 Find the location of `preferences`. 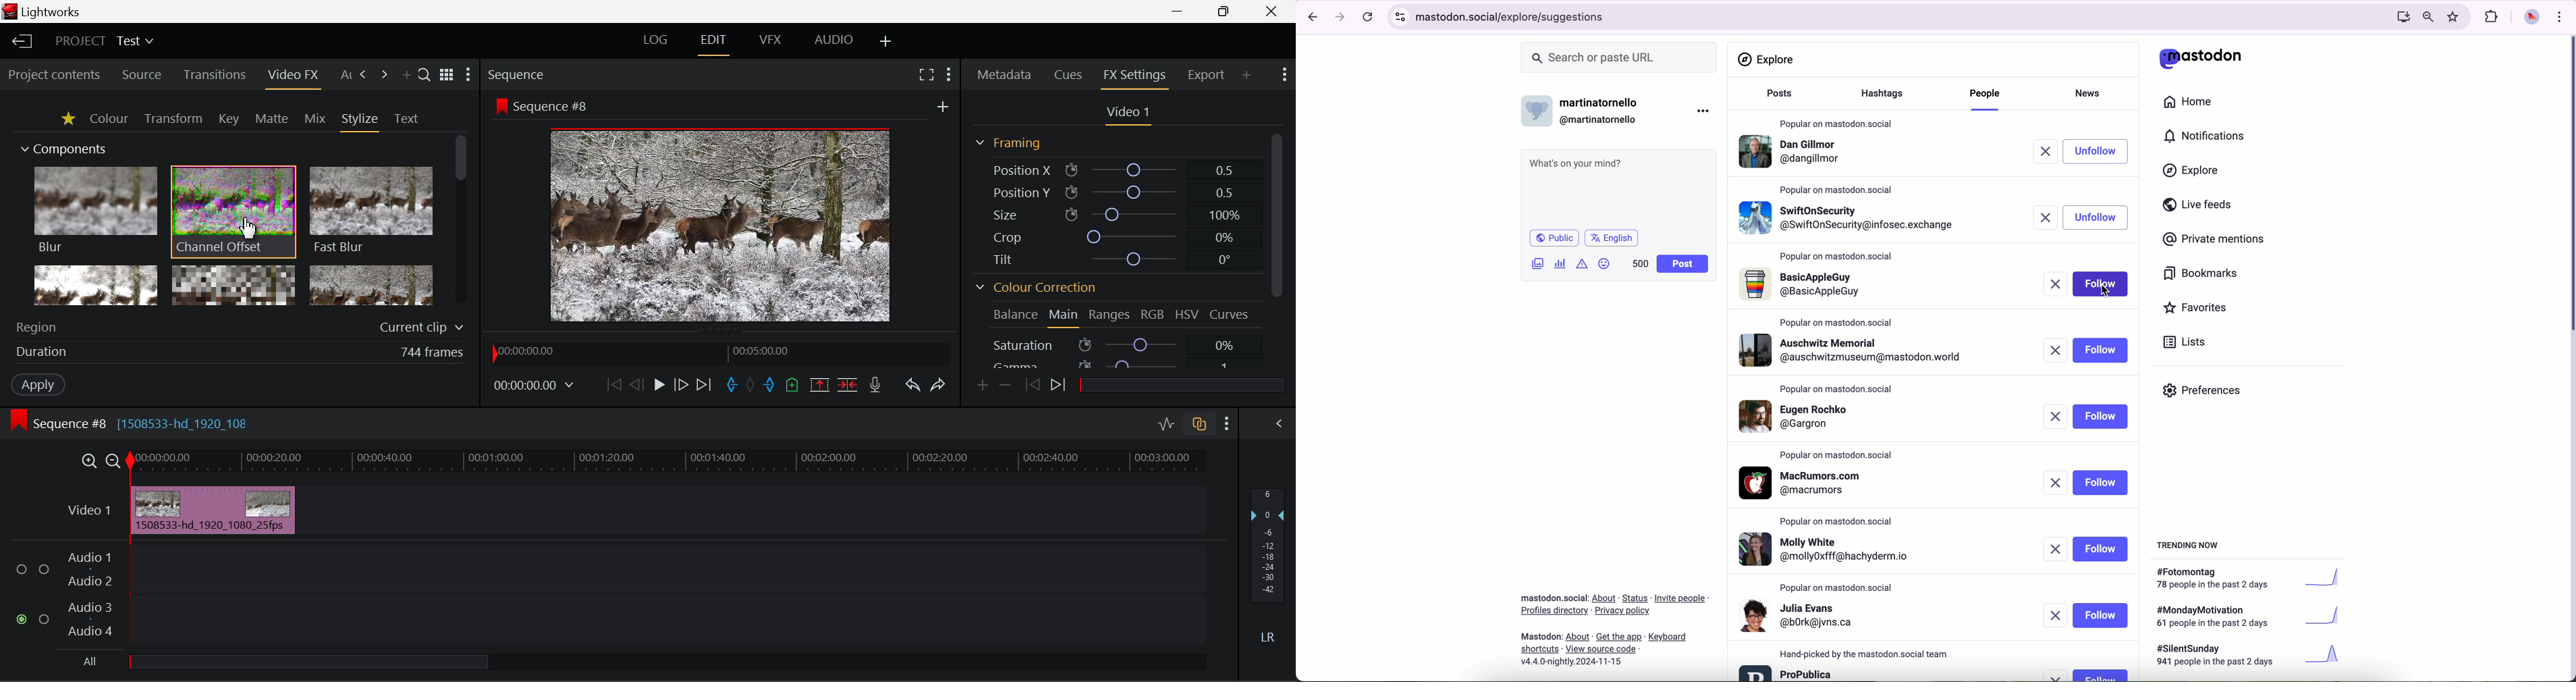

preferences is located at coordinates (2210, 394).